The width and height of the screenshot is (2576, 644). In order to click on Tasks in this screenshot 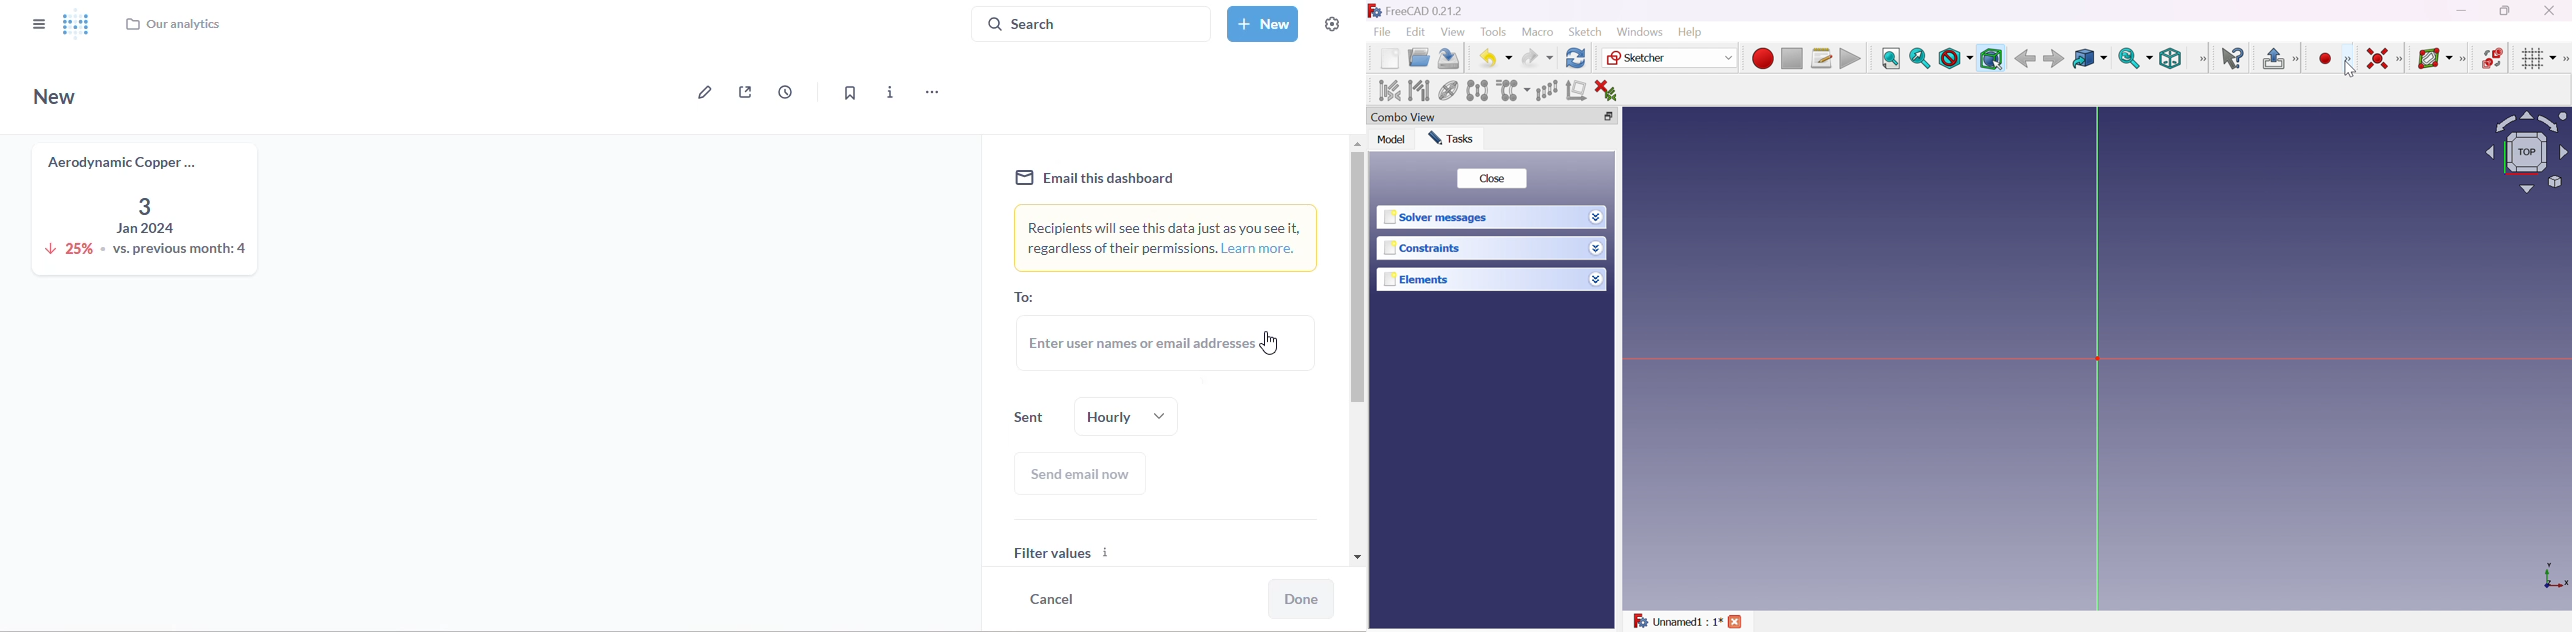, I will do `click(1450, 138)`.